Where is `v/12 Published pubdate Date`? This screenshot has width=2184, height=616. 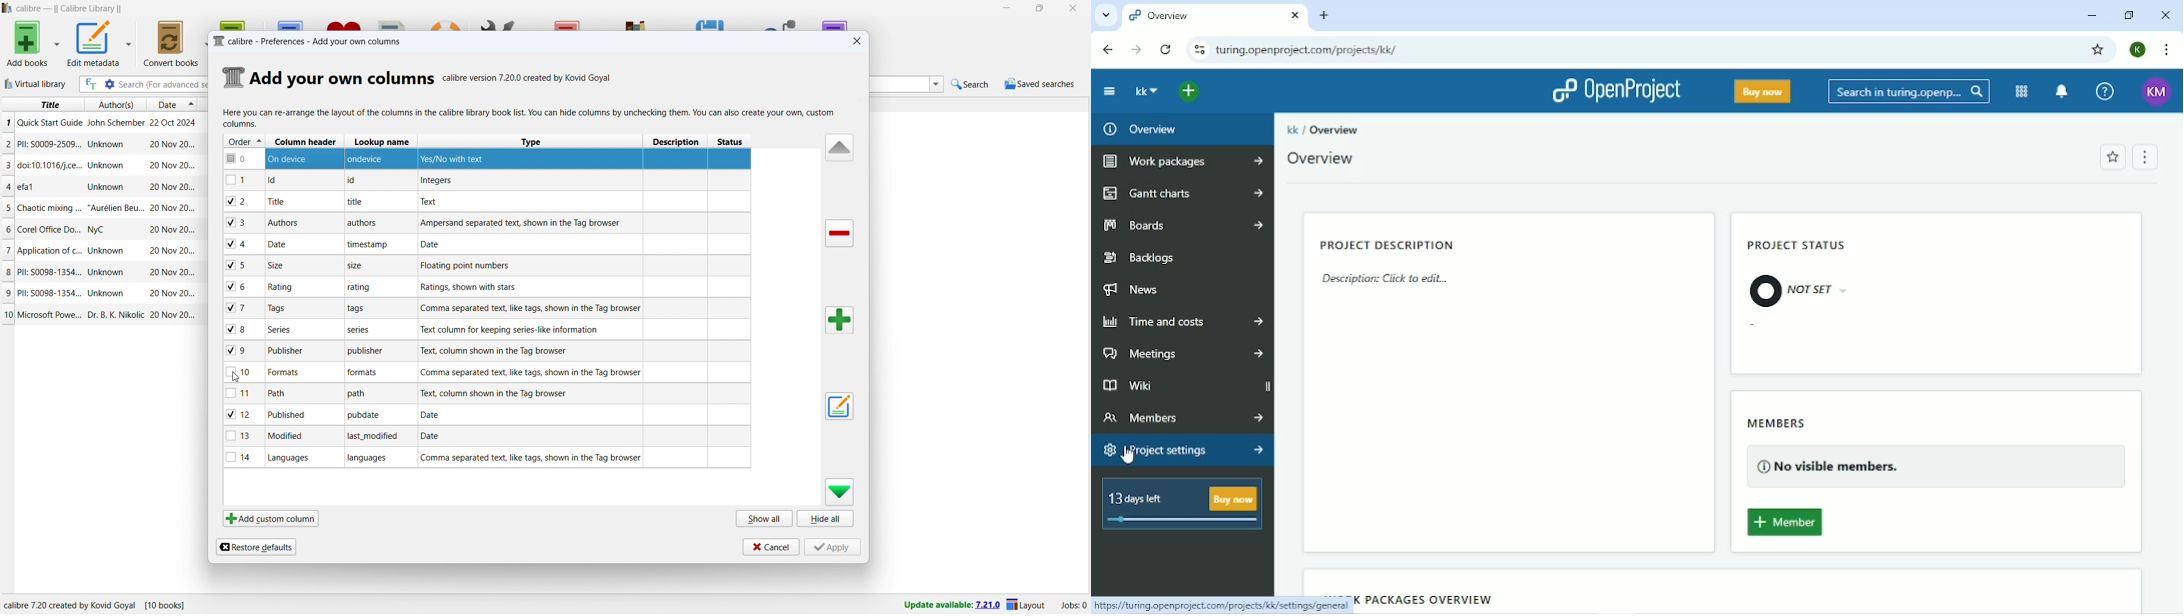 v/12 Published pubdate Date is located at coordinates (487, 416).